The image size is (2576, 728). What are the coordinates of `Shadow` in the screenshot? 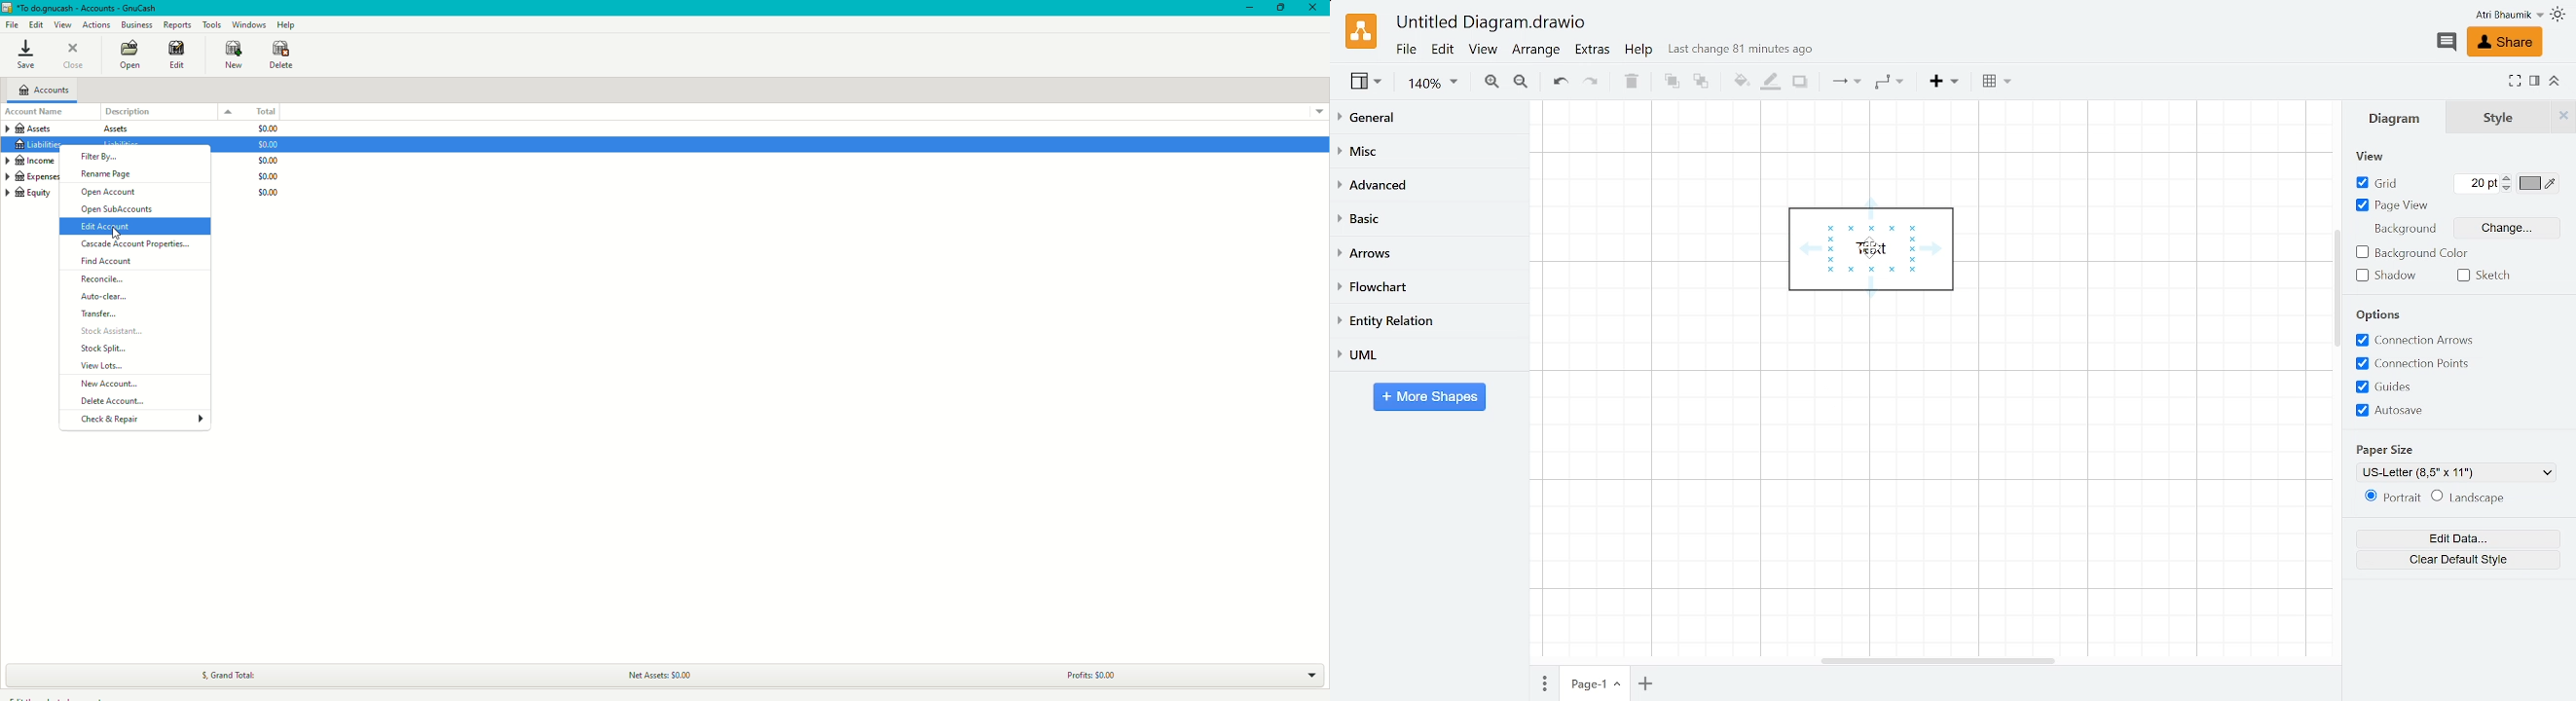 It's located at (1799, 82).